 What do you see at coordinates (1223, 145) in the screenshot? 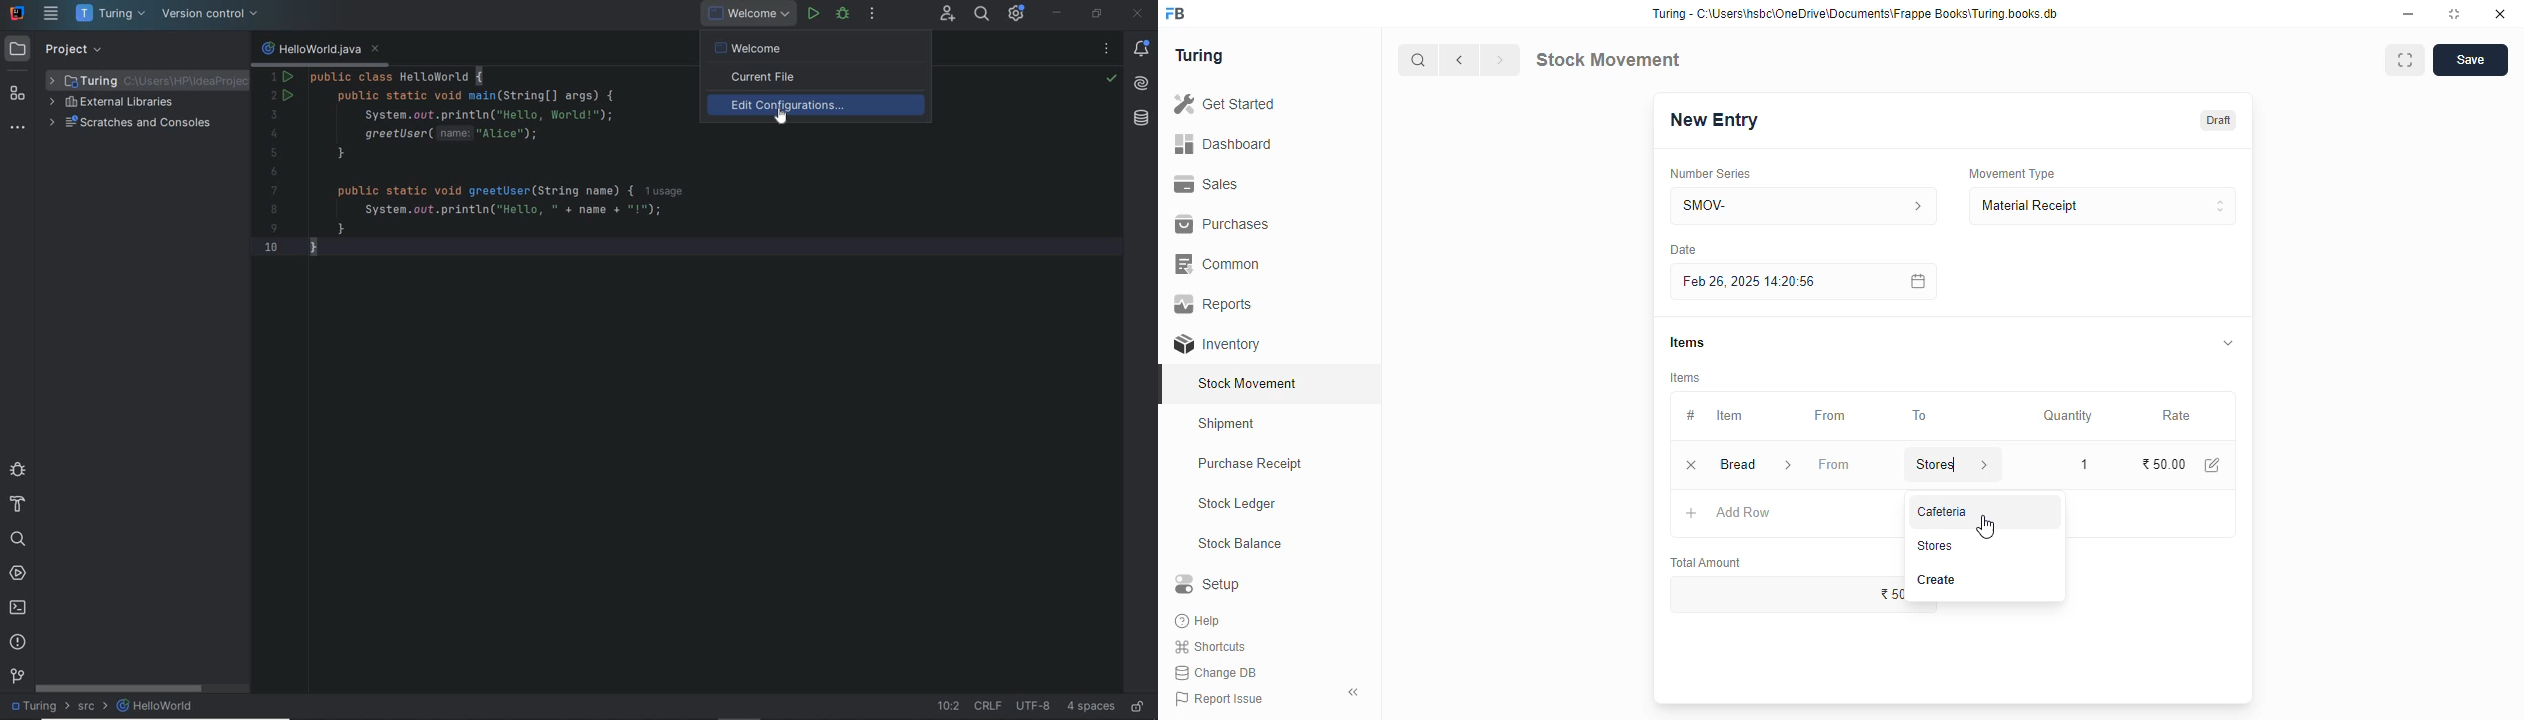
I see `dashboard` at bounding box center [1223, 145].